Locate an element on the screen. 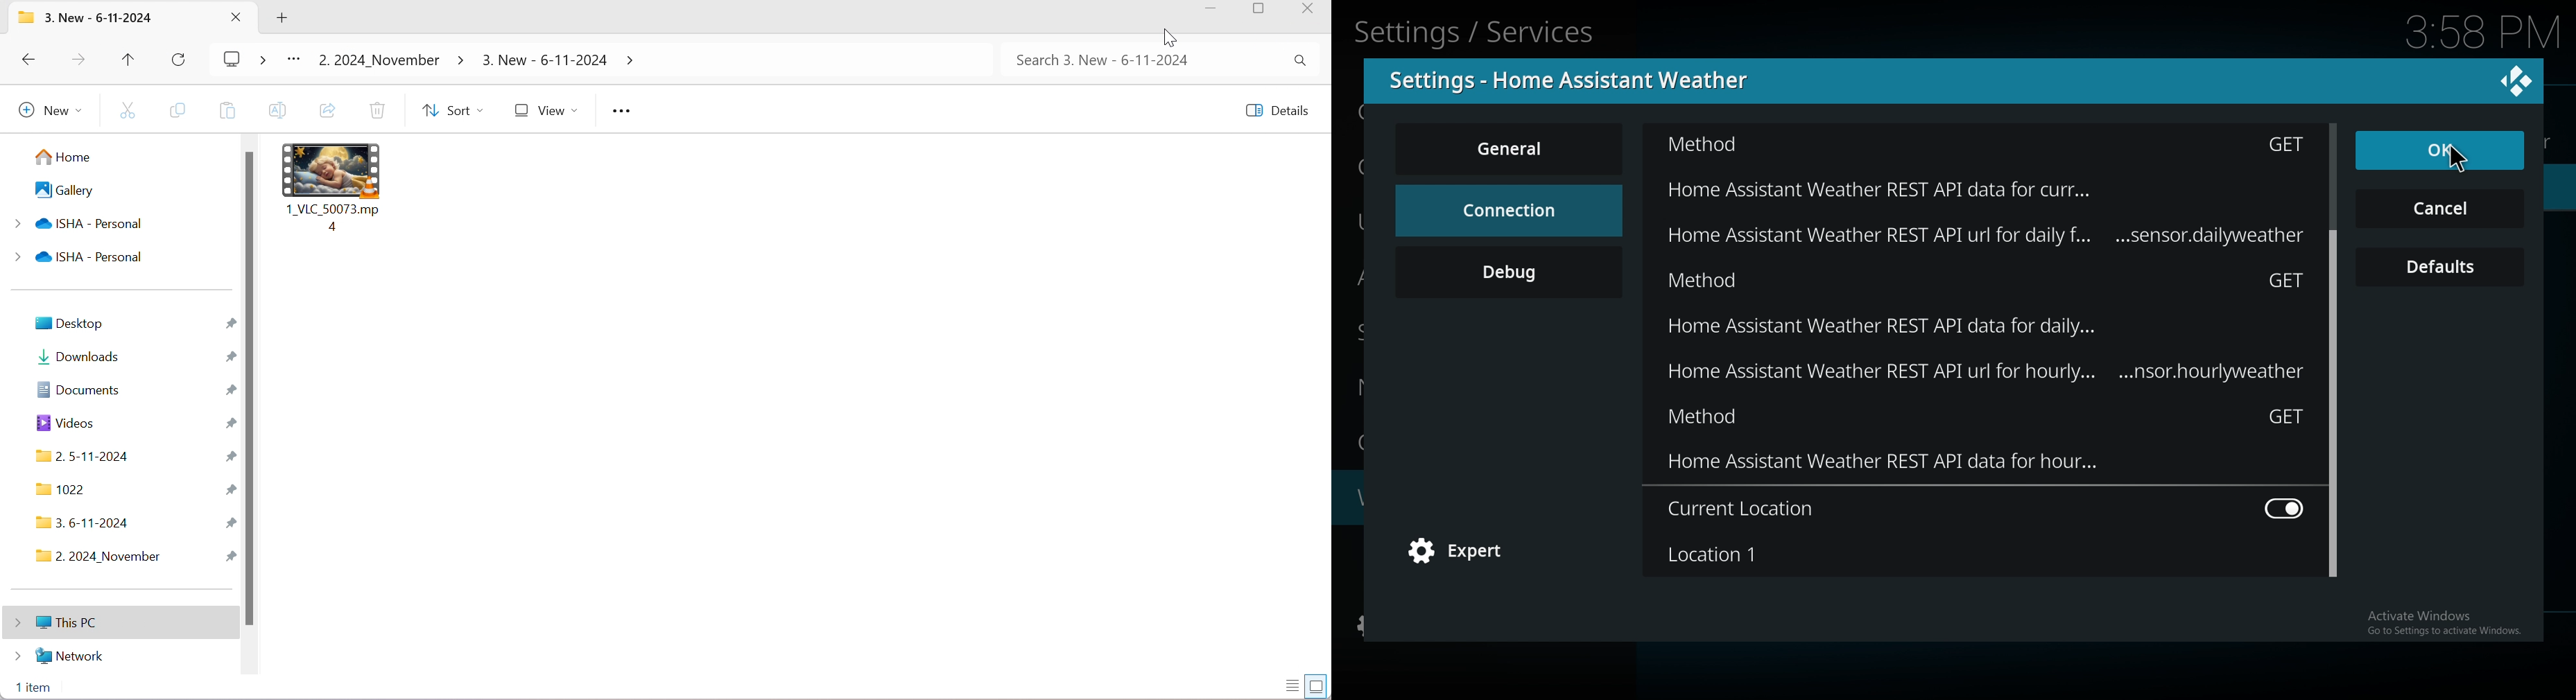 This screenshot has height=700, width=2576. Rename is located at coordinates (278, 111).